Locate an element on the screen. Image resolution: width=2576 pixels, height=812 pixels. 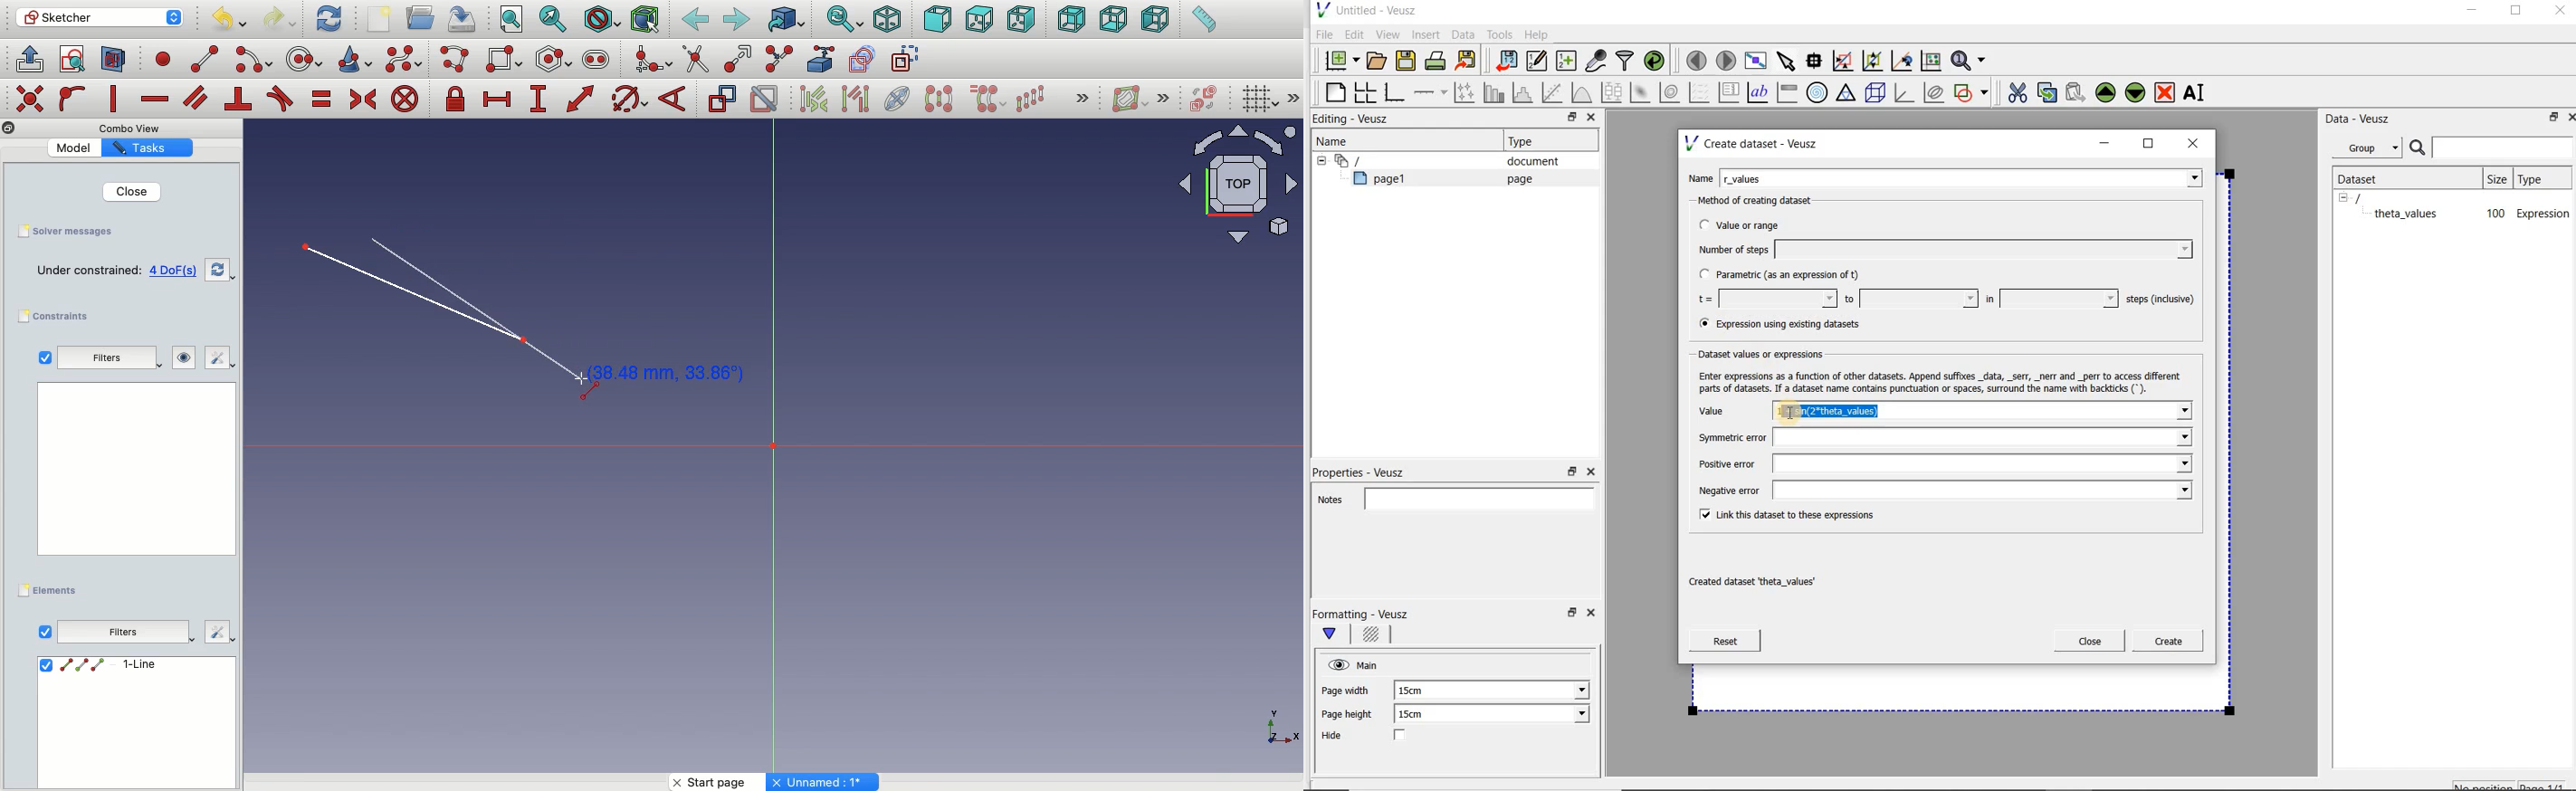
filter data is located at coordinates (1625, 62).